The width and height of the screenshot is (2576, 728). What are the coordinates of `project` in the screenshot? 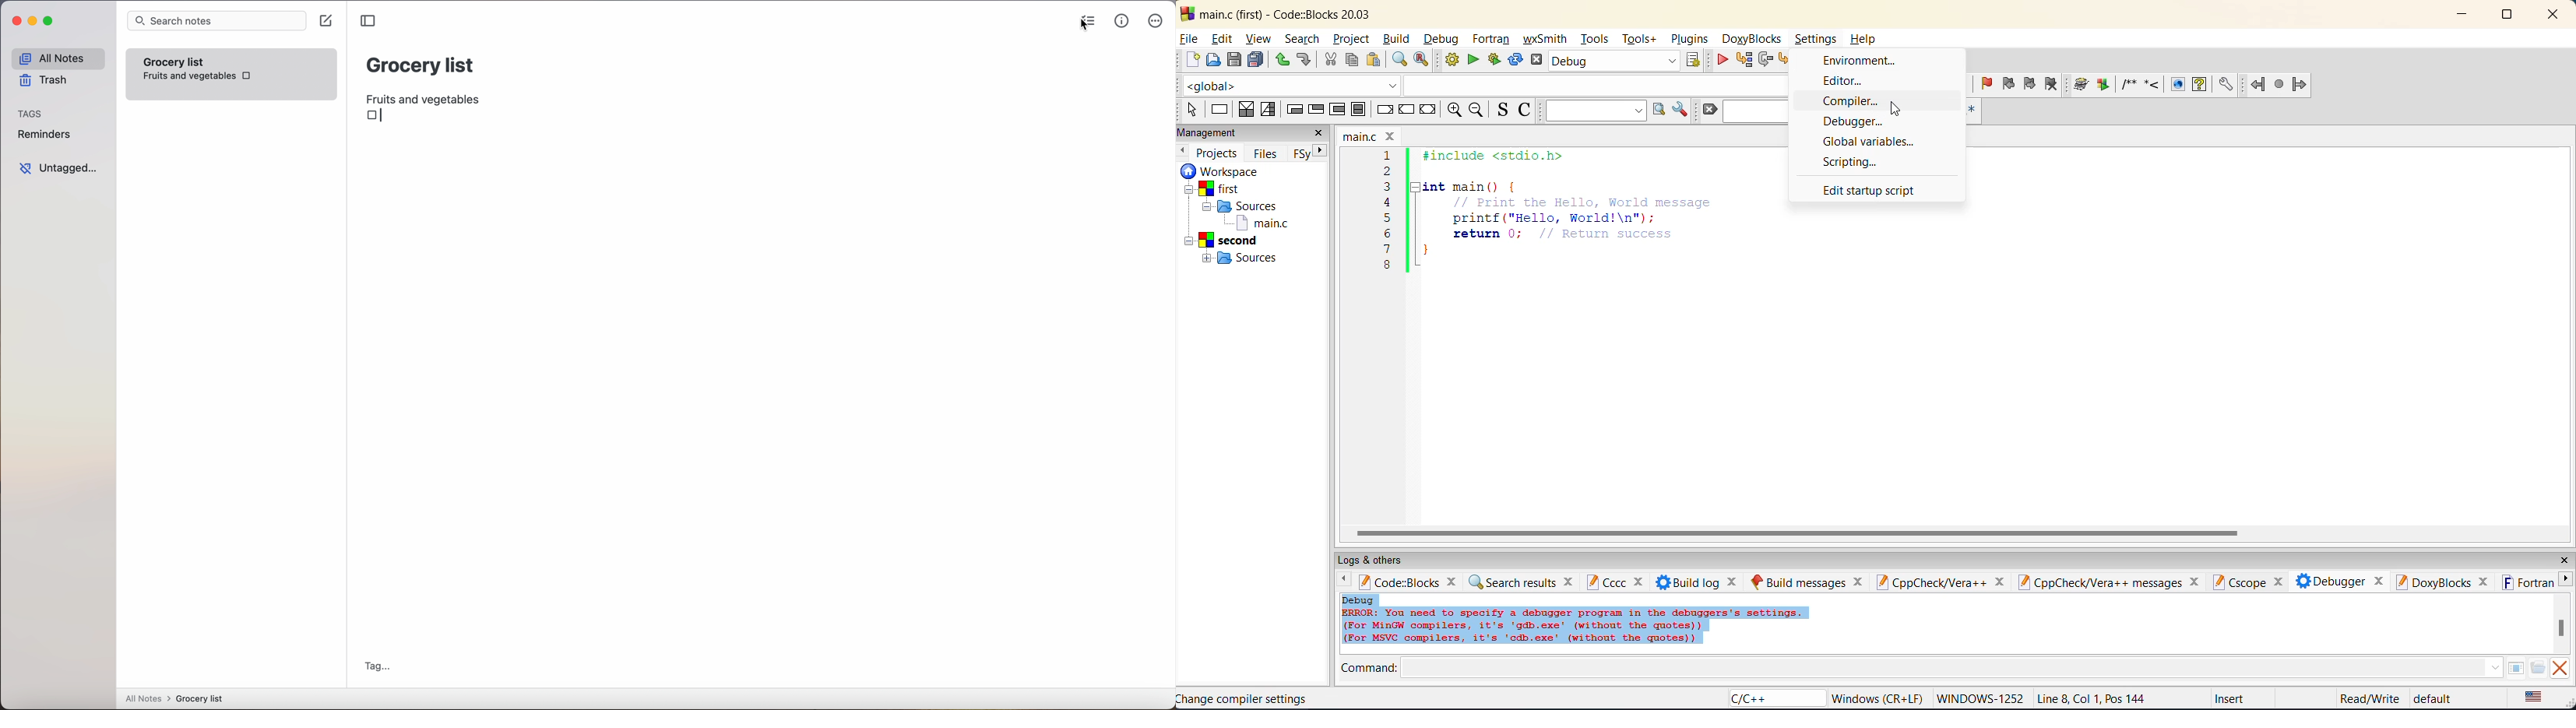 It's located at (1352, 39).